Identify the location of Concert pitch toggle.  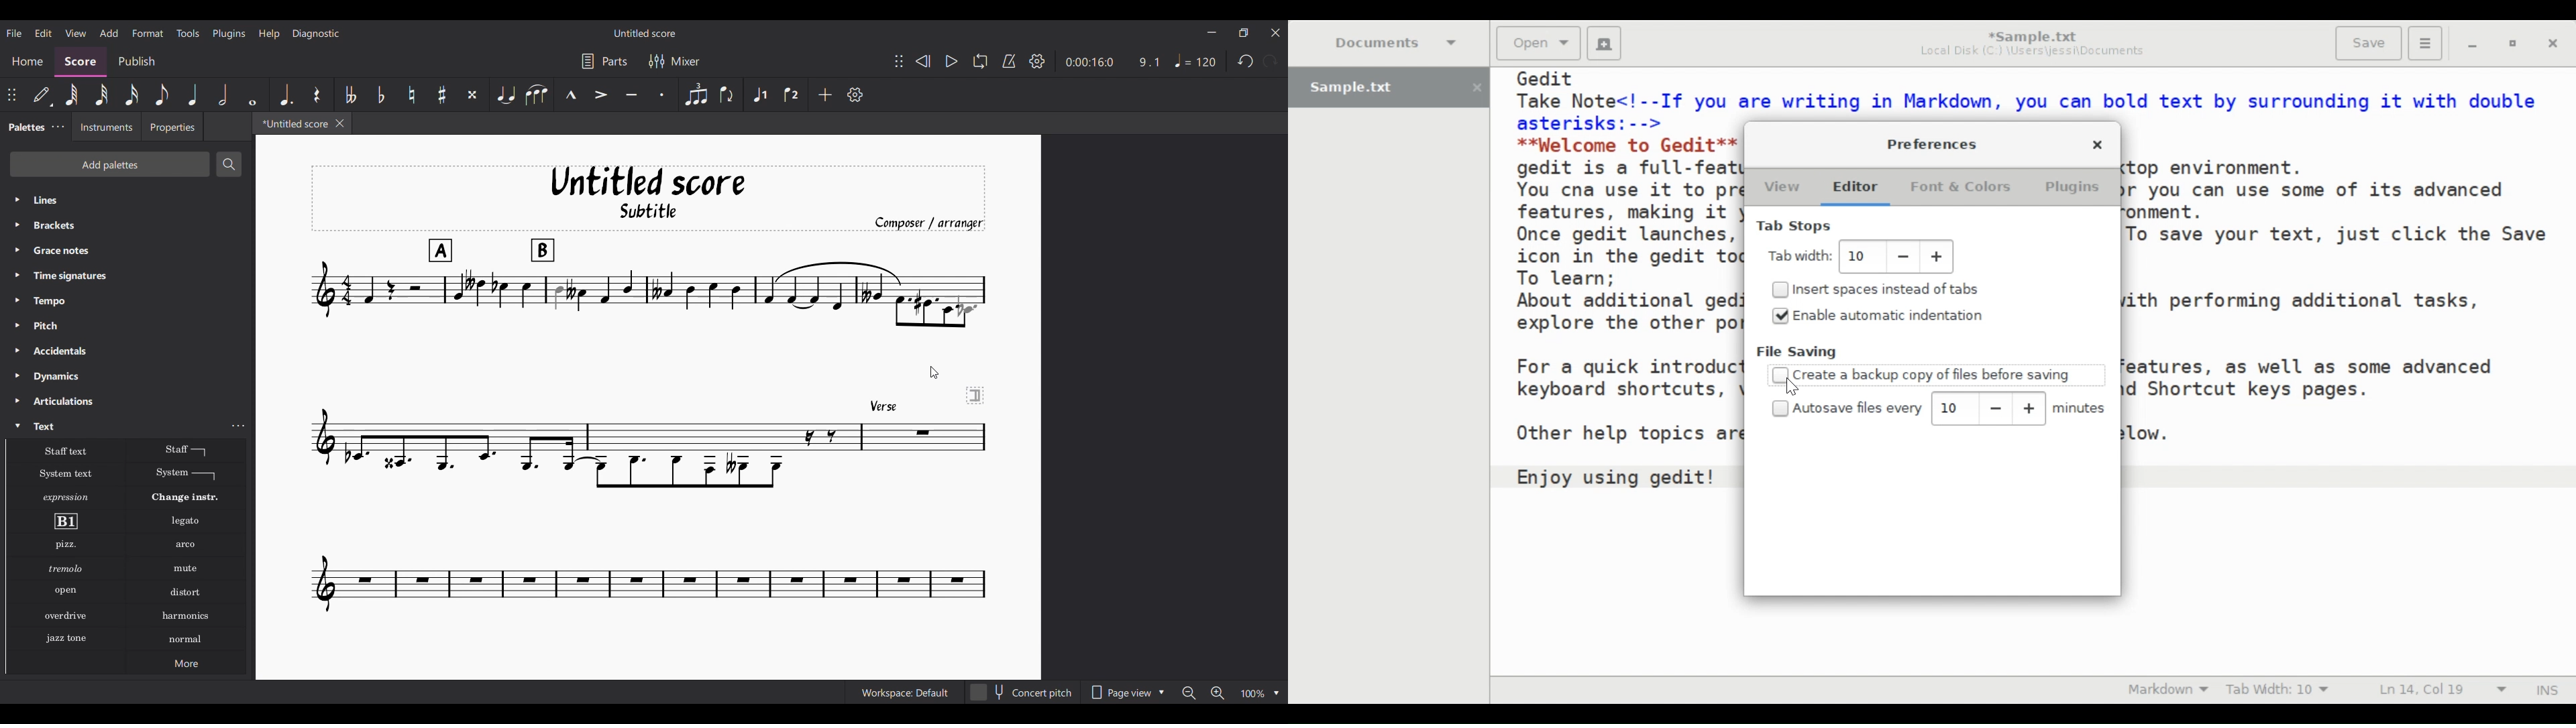
(1022, 692).